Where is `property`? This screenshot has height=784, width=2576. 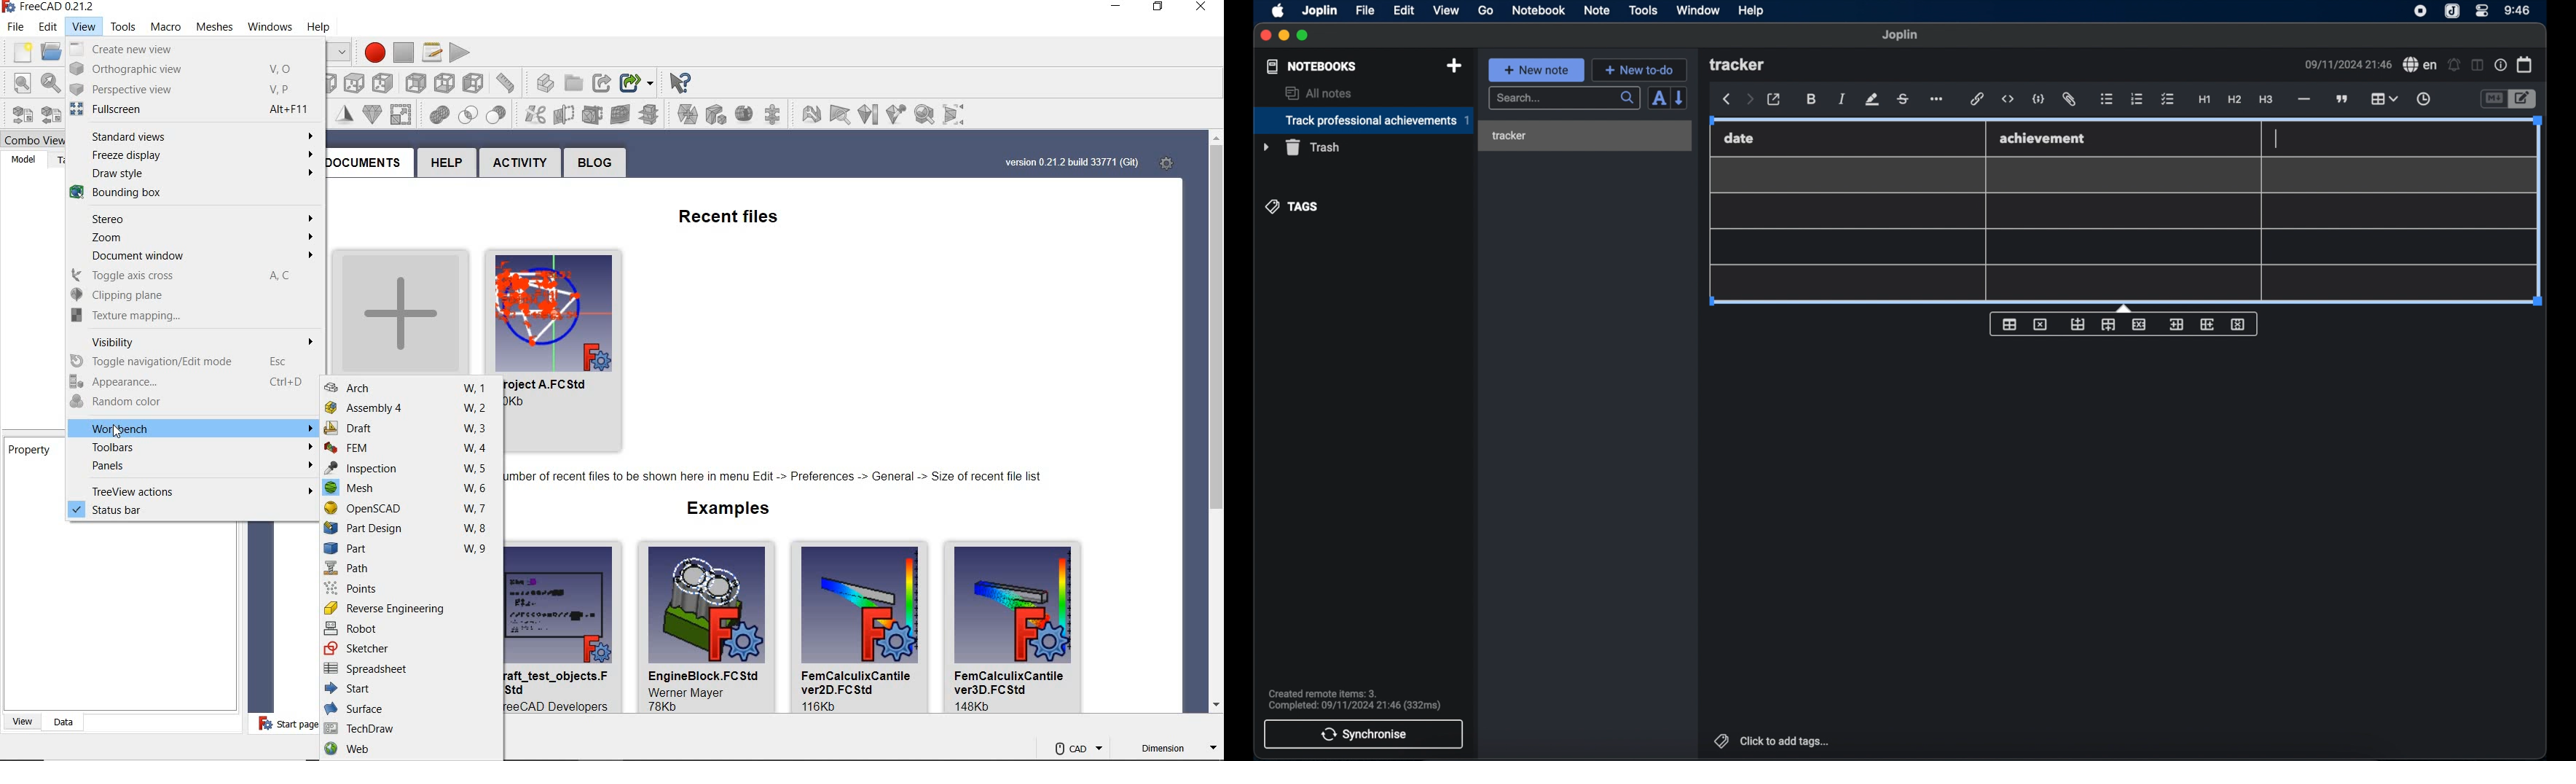
property is located at coordinates (29, 452).